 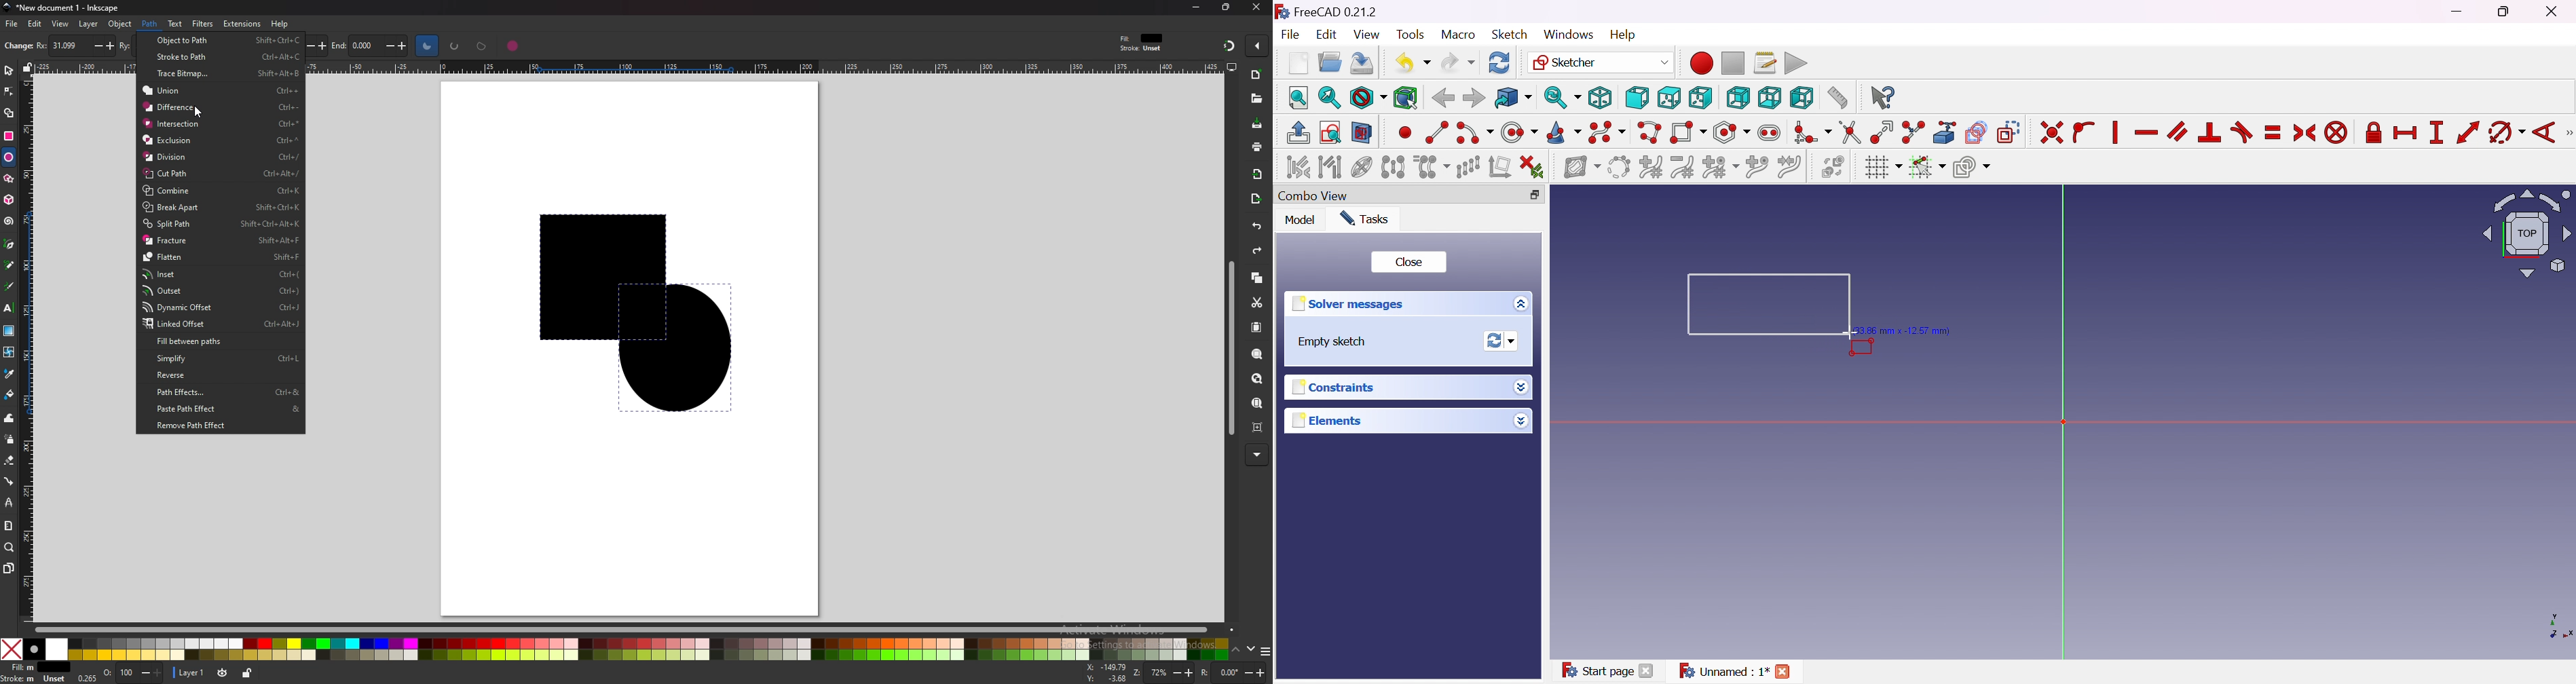 What do you see at coordinates (1459, 61) in the screenshot?
I see `Redo` at bounding box center [1459, 61].